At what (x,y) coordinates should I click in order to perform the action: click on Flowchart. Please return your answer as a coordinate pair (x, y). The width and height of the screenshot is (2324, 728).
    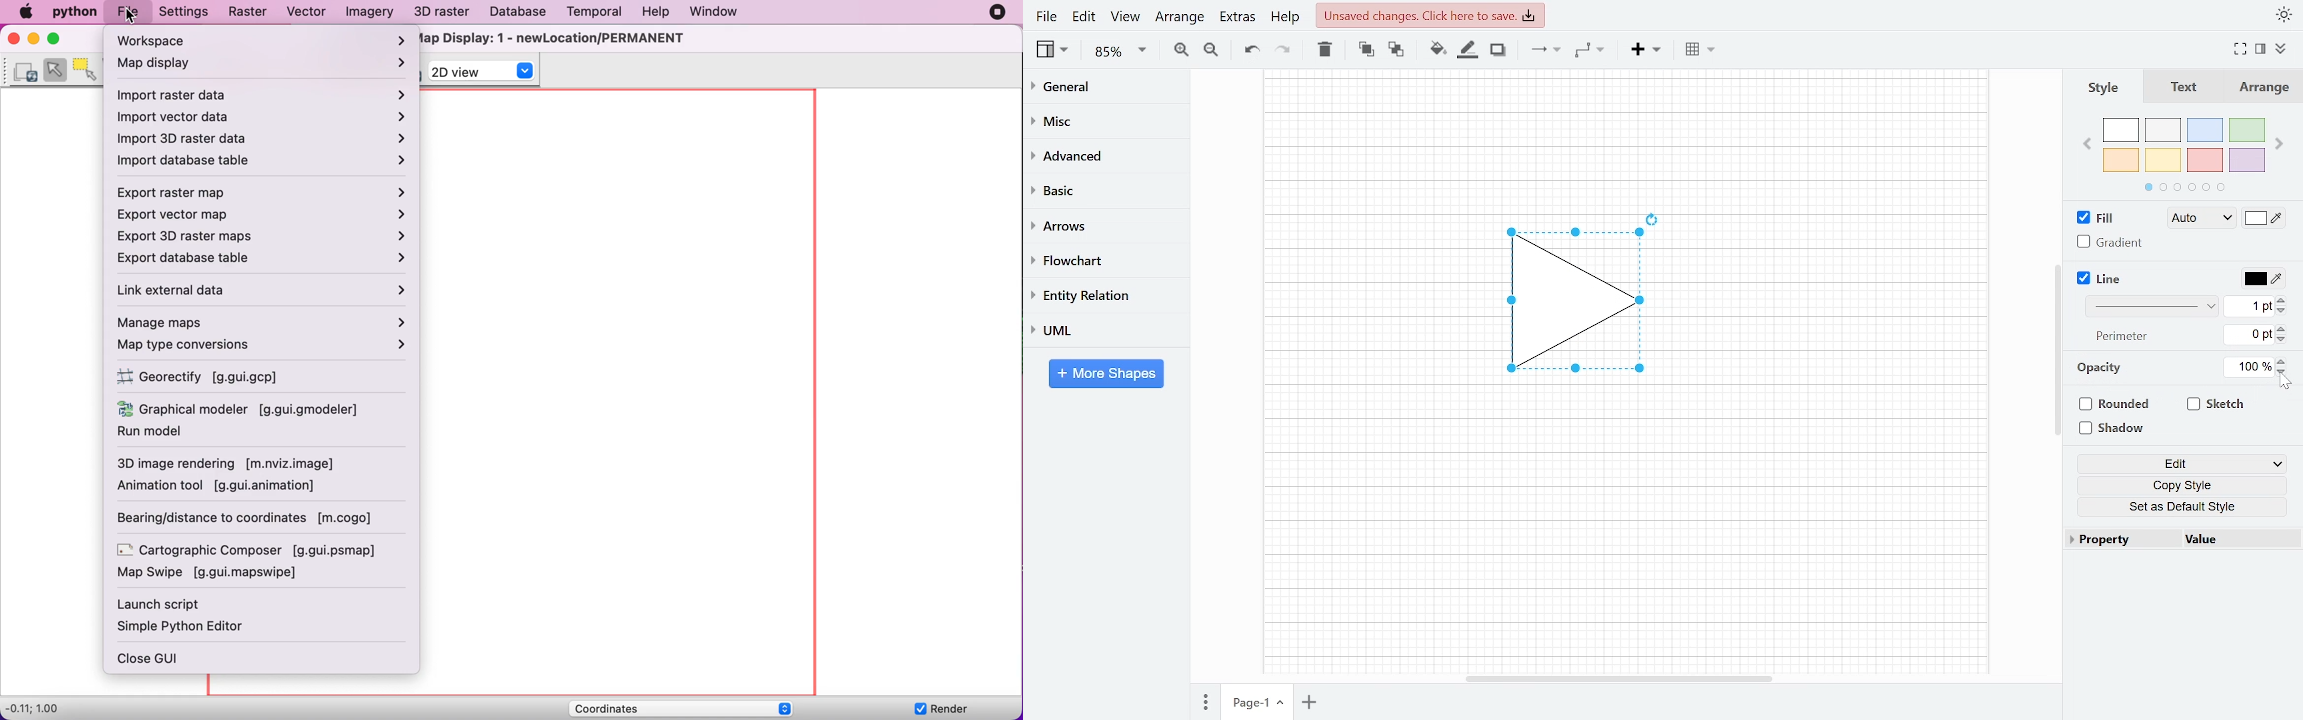
    Looking at the image, I should click on (1098, 261).